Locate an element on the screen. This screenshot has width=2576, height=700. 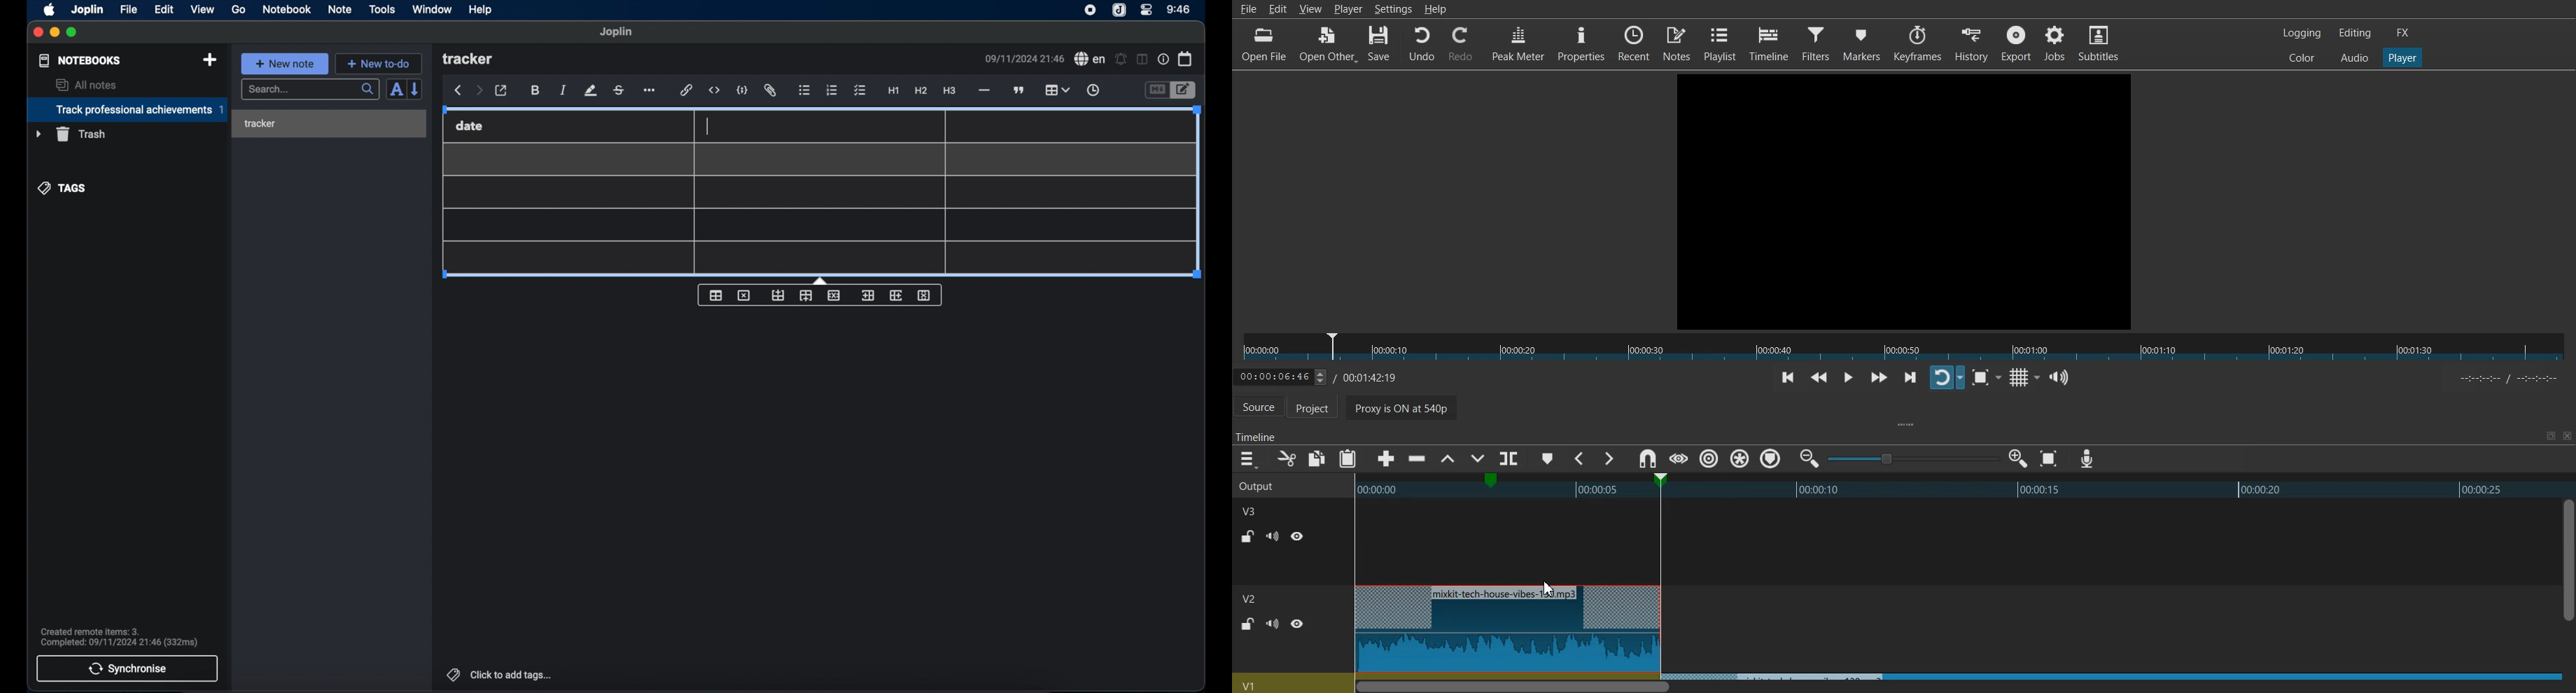
date and time is located at coordinates (1023, 58).